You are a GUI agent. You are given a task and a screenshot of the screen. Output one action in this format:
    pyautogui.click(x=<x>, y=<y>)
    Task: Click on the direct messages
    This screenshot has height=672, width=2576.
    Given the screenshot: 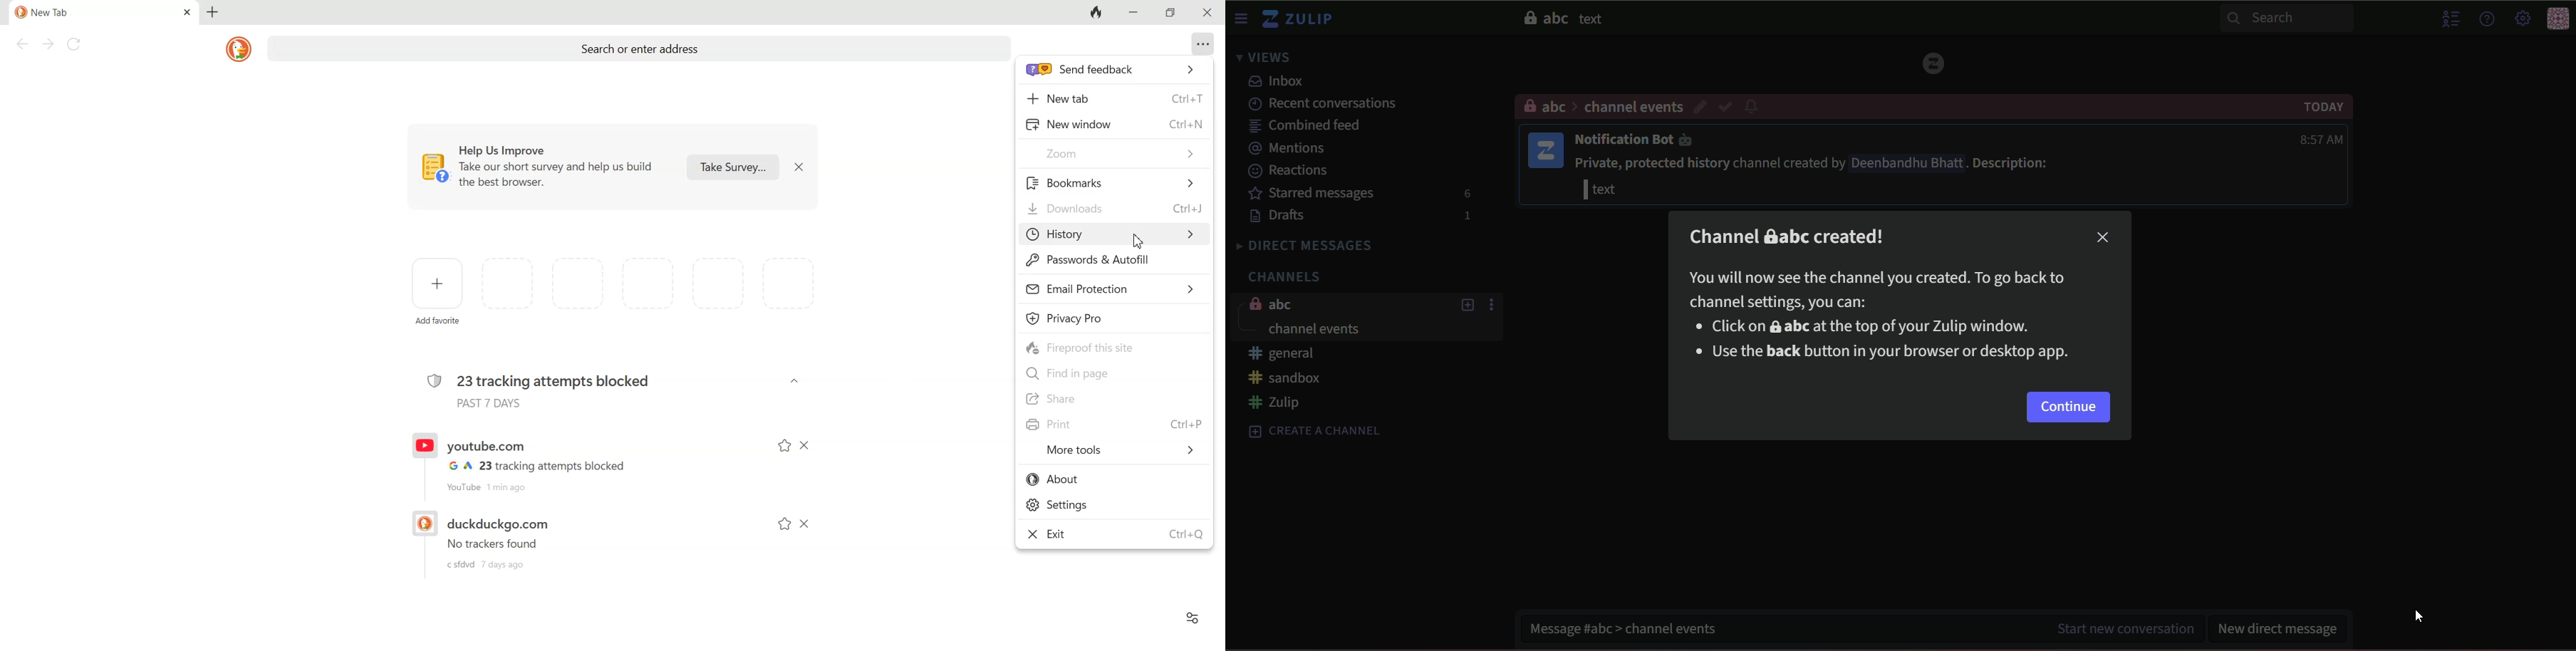 What is the action you would take?
    pyautogui.click(x=1307, y=246)
    